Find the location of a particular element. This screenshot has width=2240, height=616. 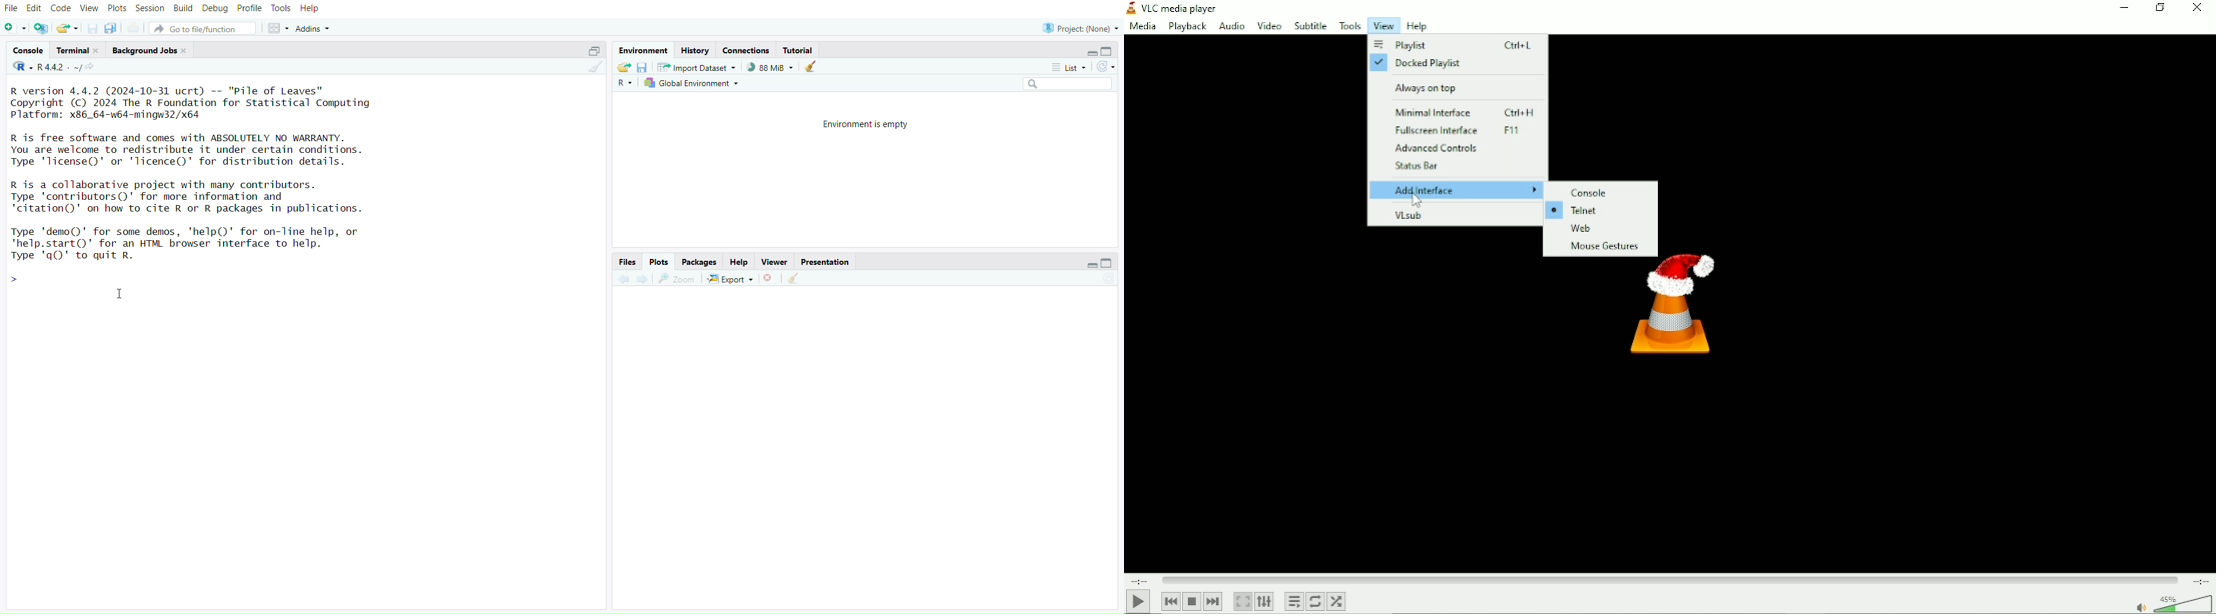

save current document is located at coordinates (93, 29).